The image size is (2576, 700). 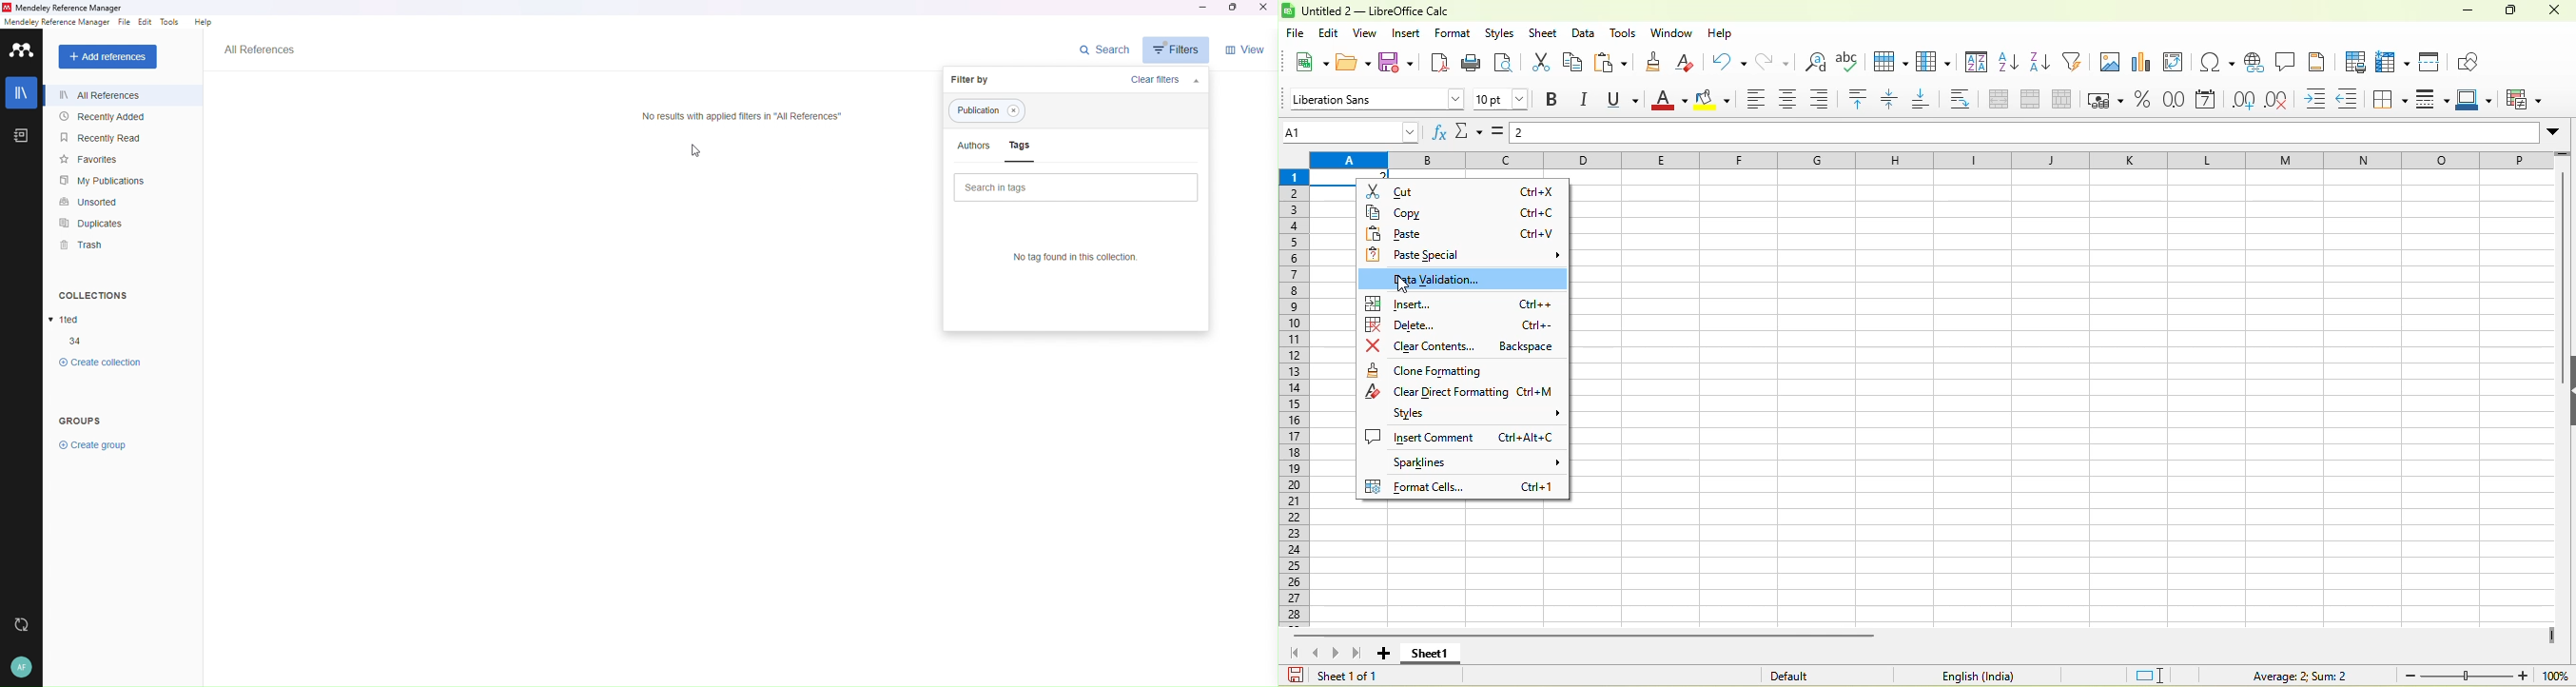 What do you see at coordinates (1793, 101) in the screenshot?
I see `align center` at bounding box center [1793, 101].